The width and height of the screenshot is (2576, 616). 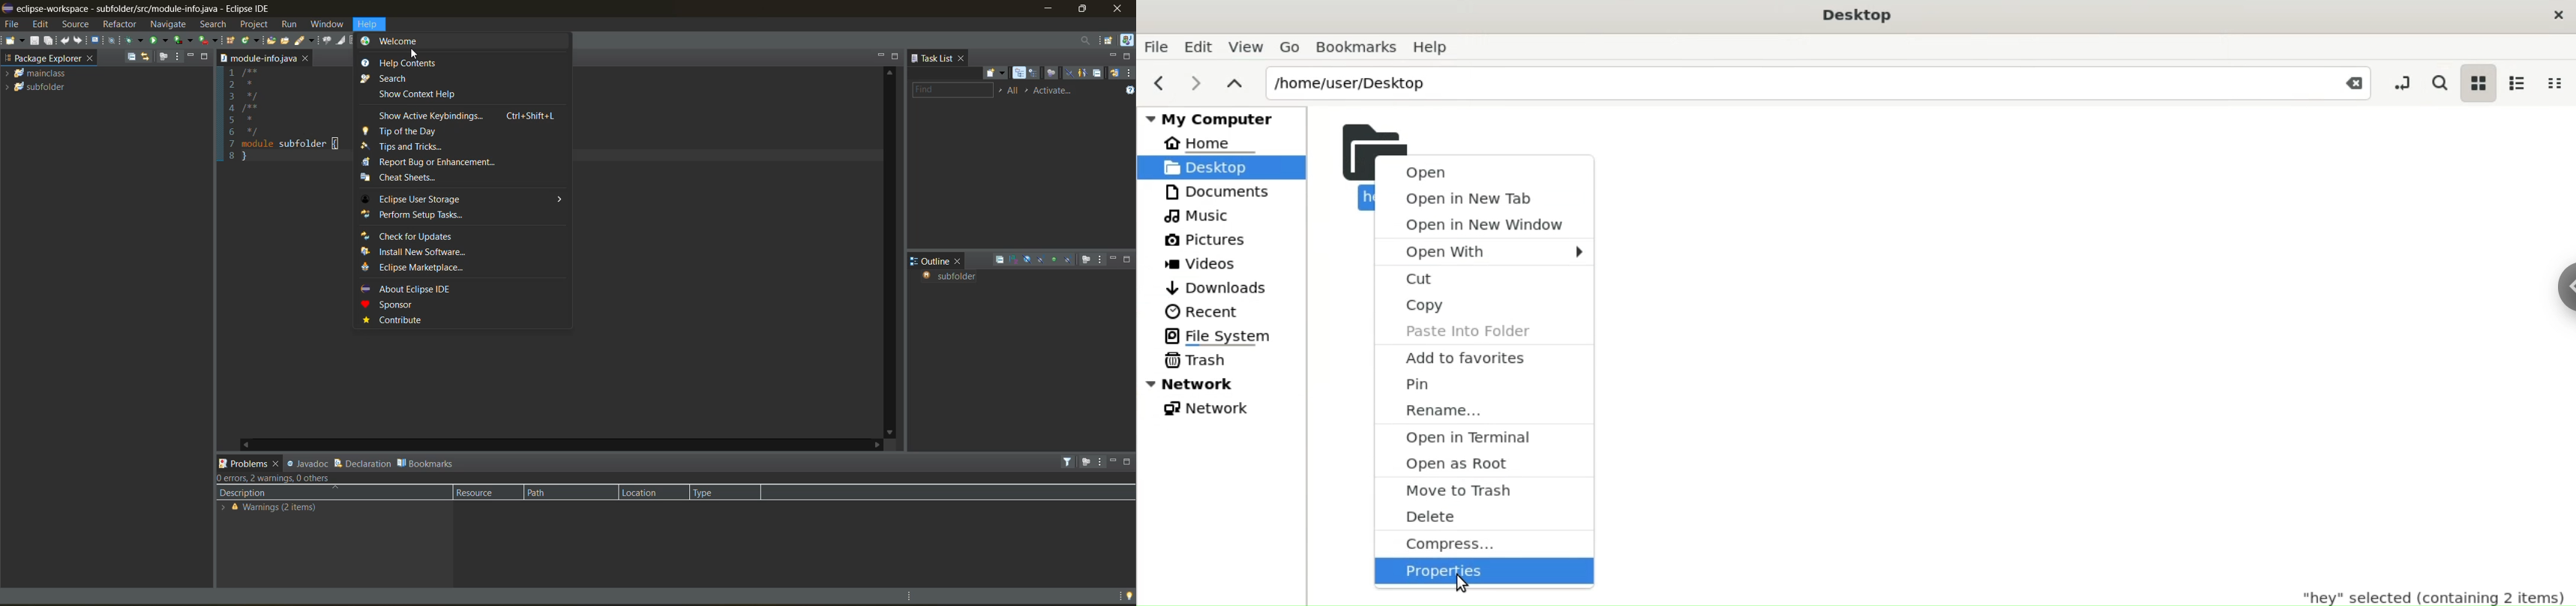 What do you see at coordinates (14, 43) in the screenshot?
I see `new` at bounding box center [14, 43].